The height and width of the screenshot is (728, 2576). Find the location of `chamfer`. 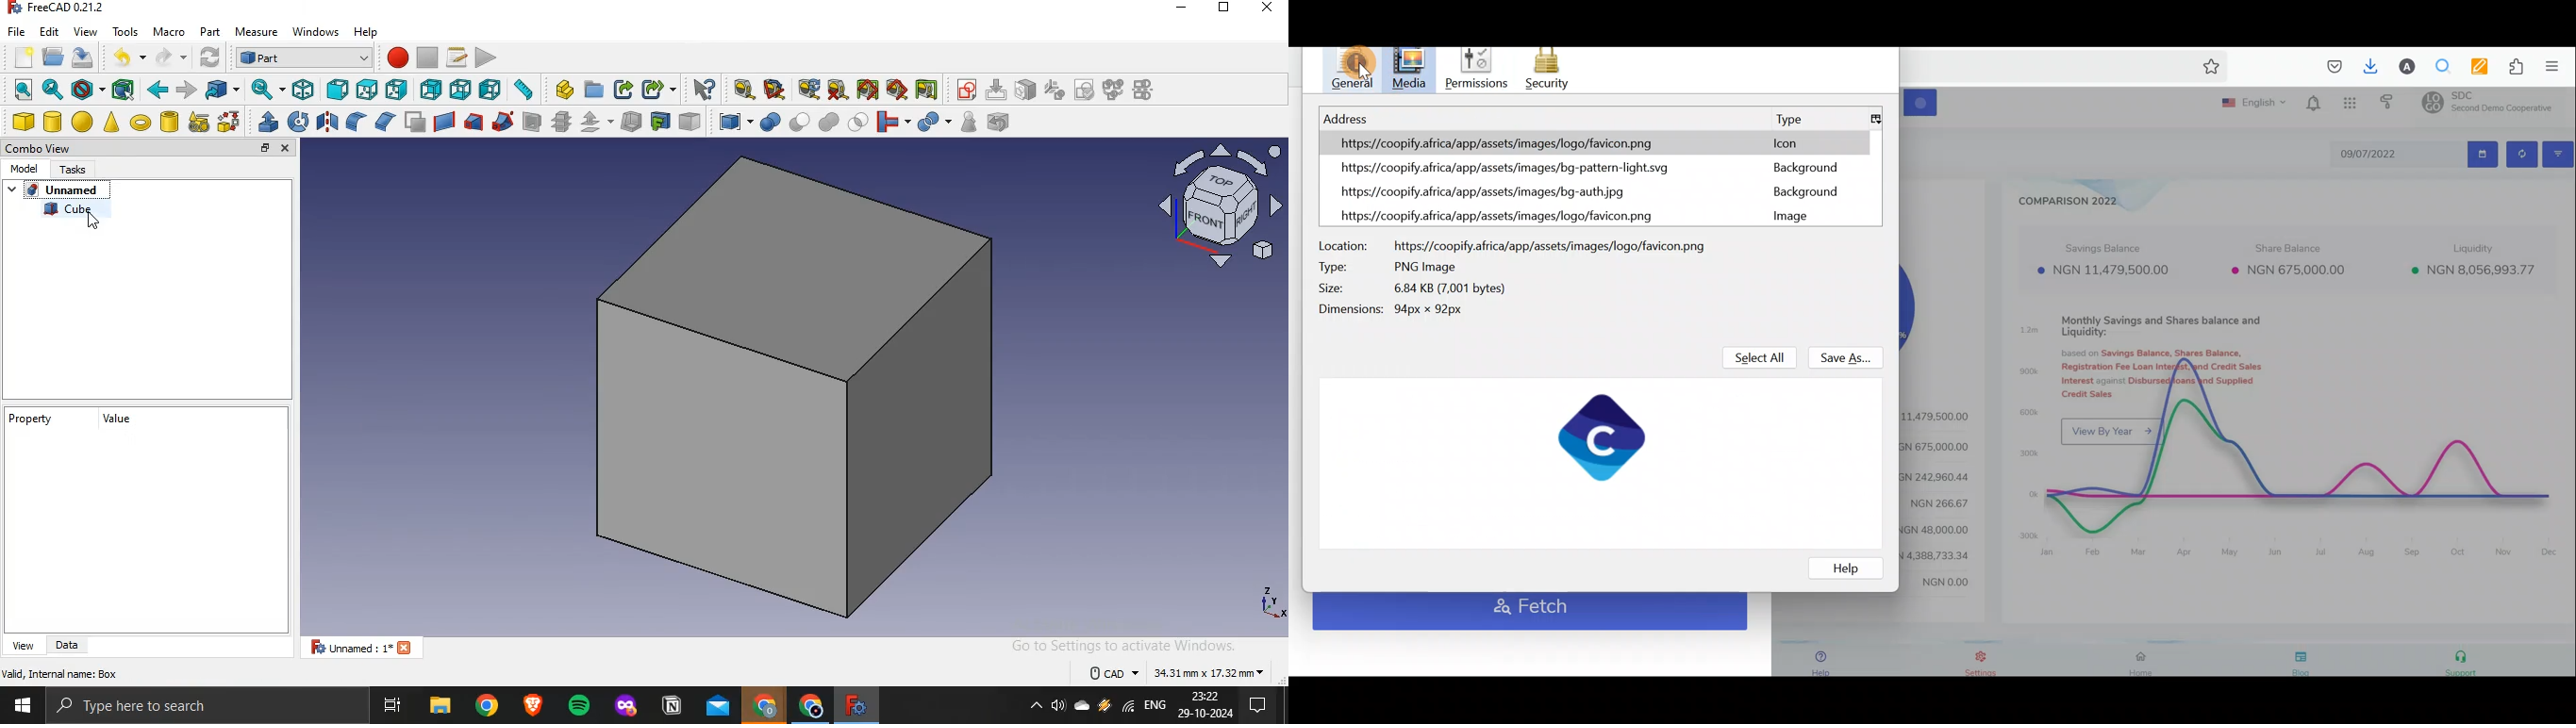

chamfer is located at coordinates (384, 121).